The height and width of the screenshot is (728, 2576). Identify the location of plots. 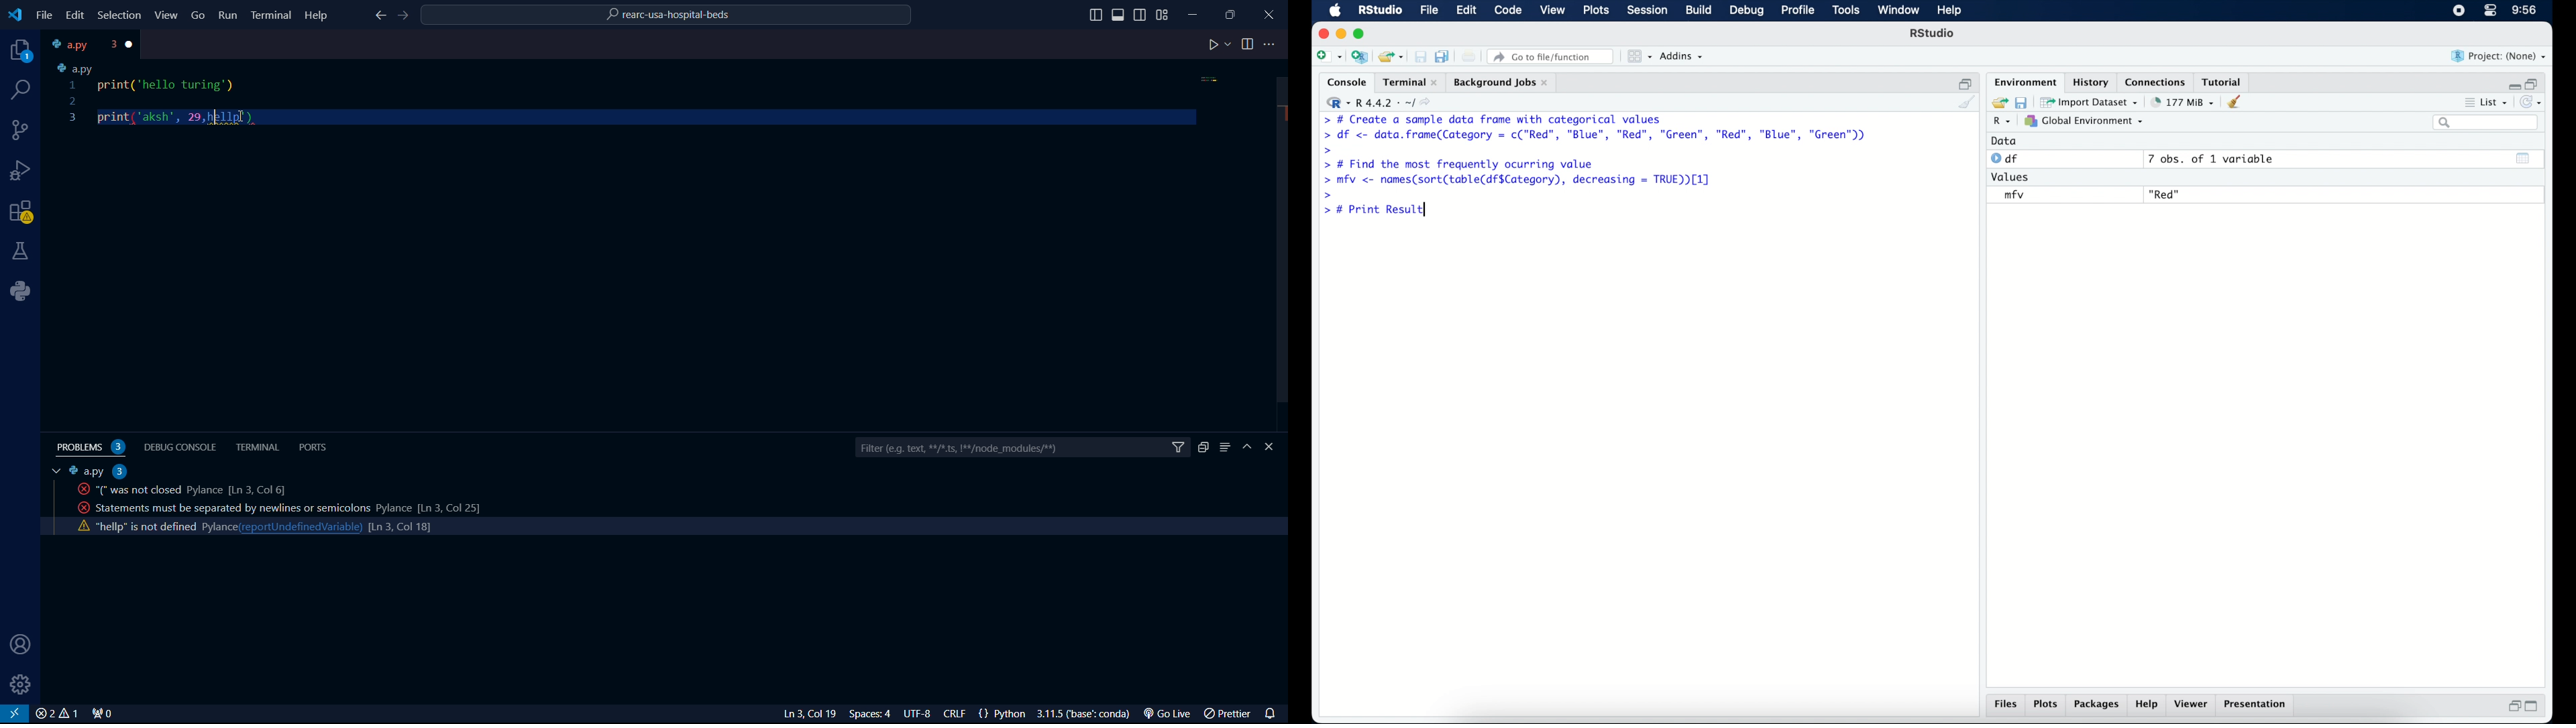
(2046, 705).